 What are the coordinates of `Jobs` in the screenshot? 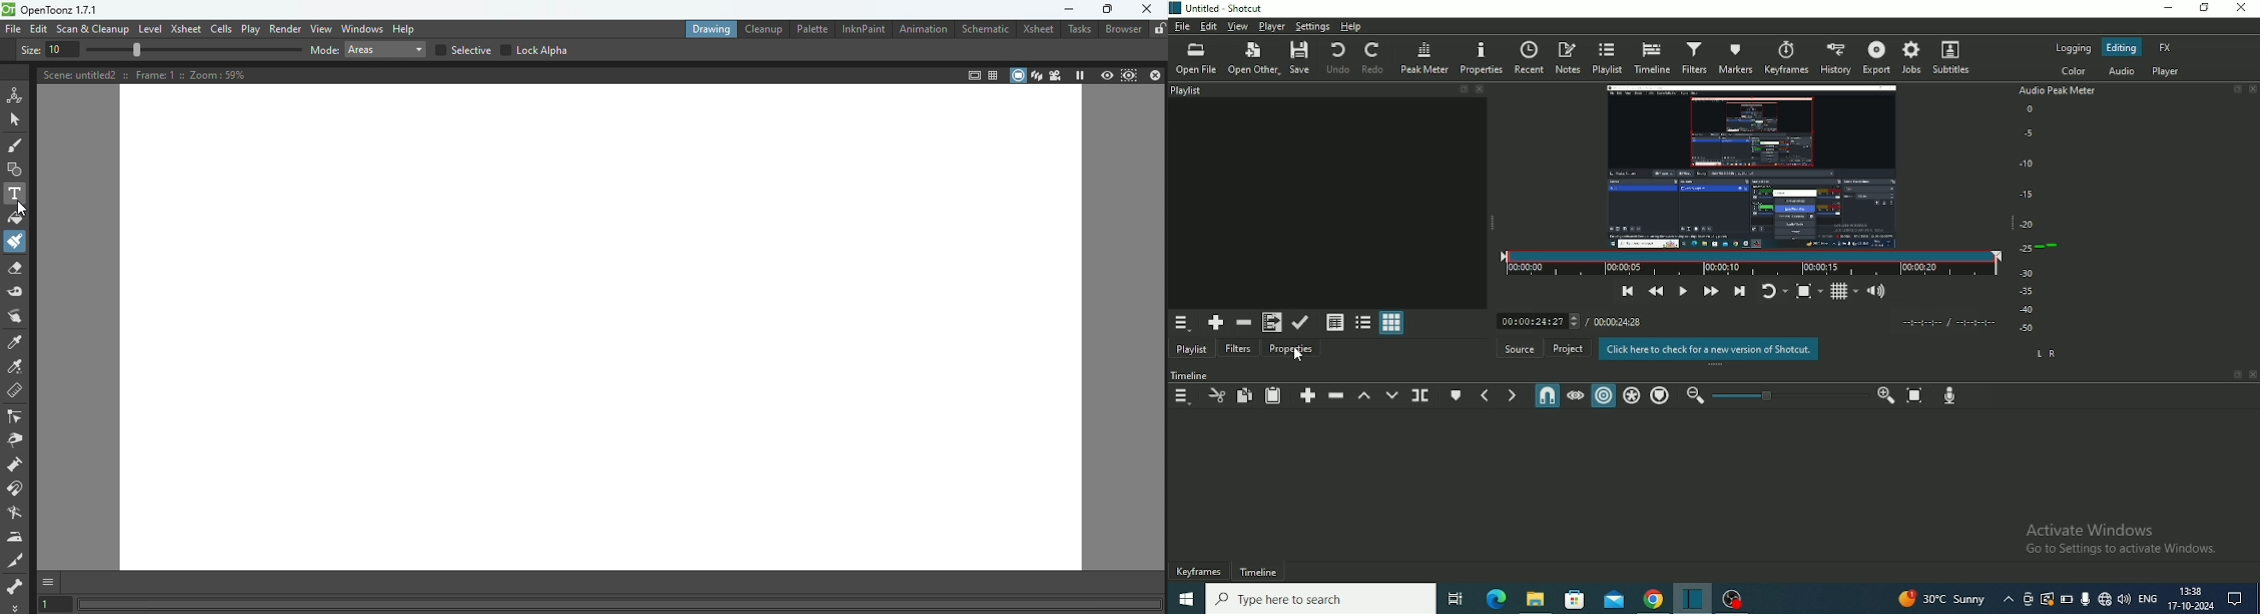 It's located at (1912, 57).